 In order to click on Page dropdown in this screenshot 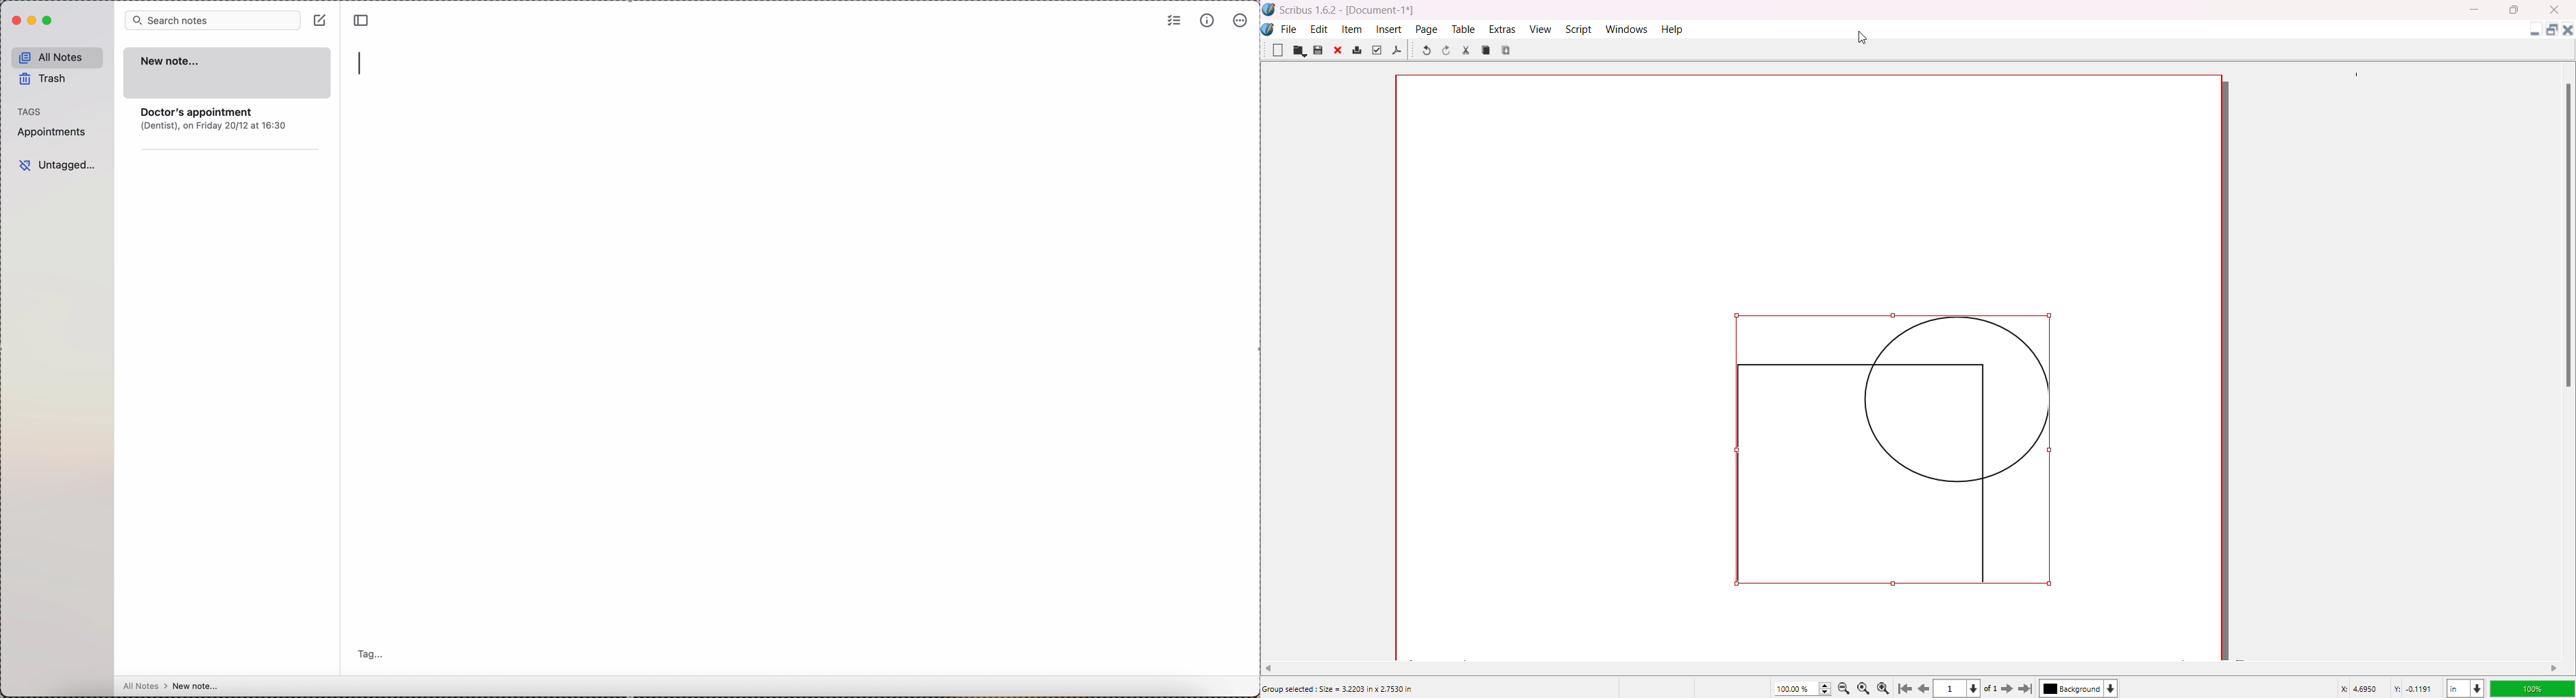, I will do `click(1979, 688)`.